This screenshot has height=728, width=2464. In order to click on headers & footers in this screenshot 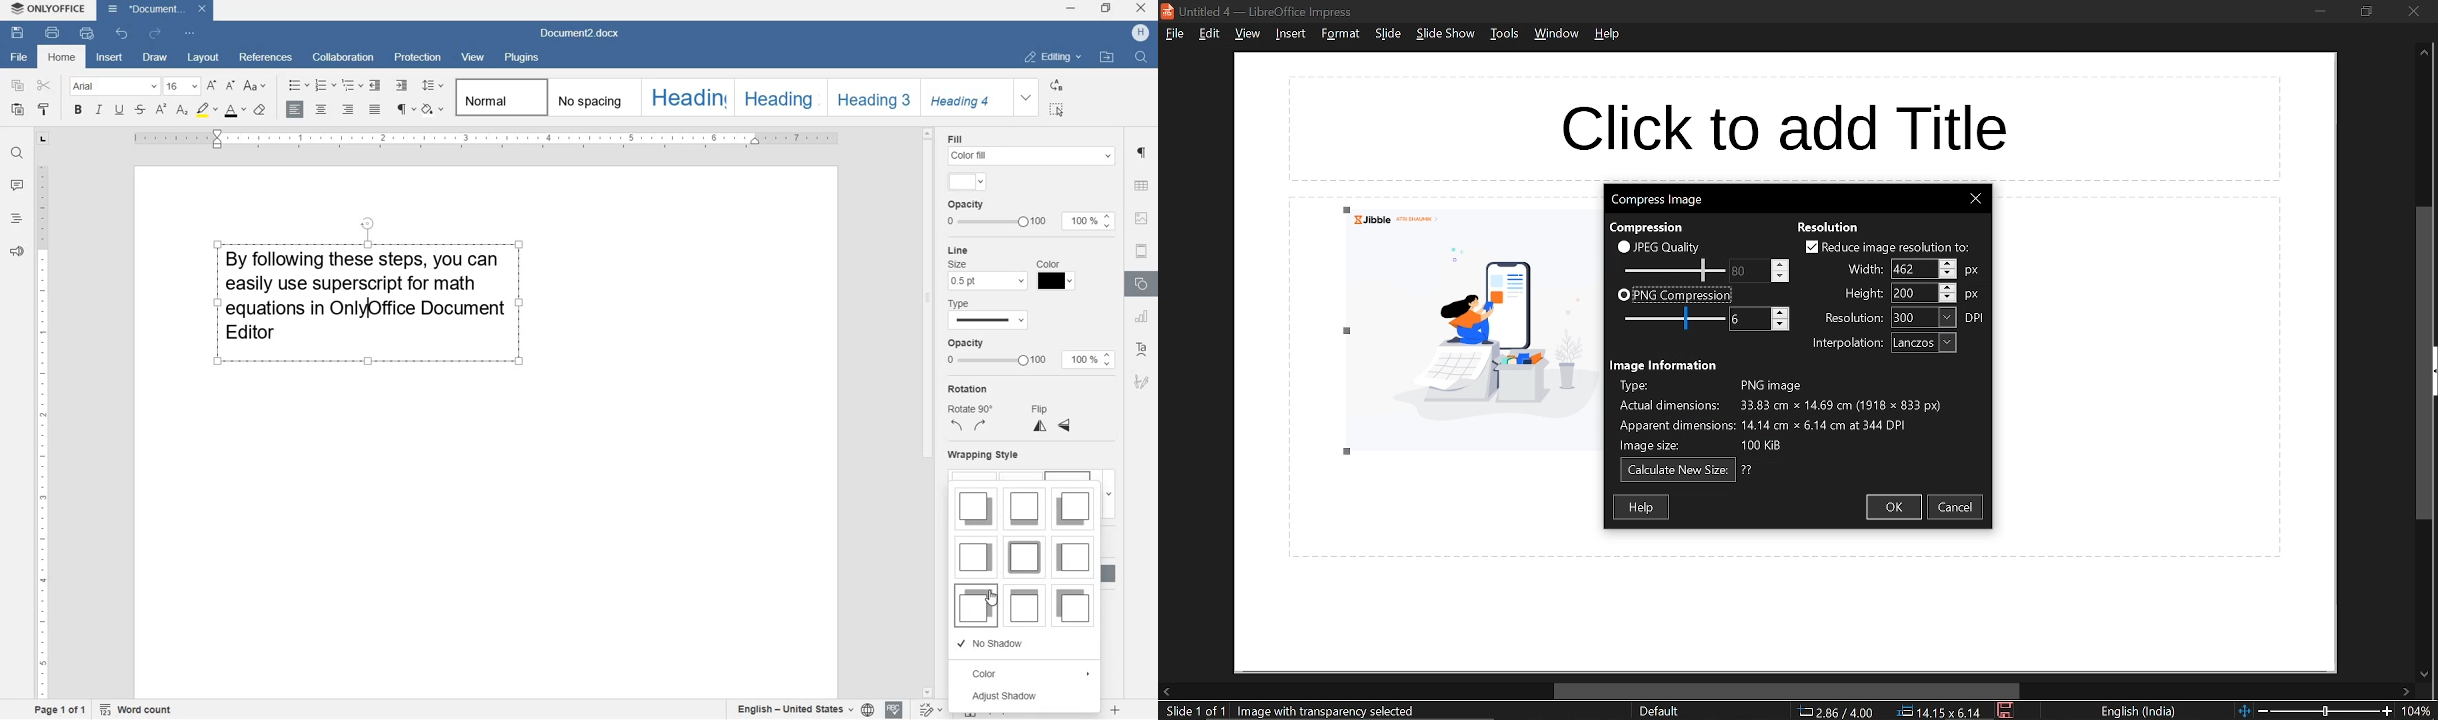, I will do `click(1142, 253)`.